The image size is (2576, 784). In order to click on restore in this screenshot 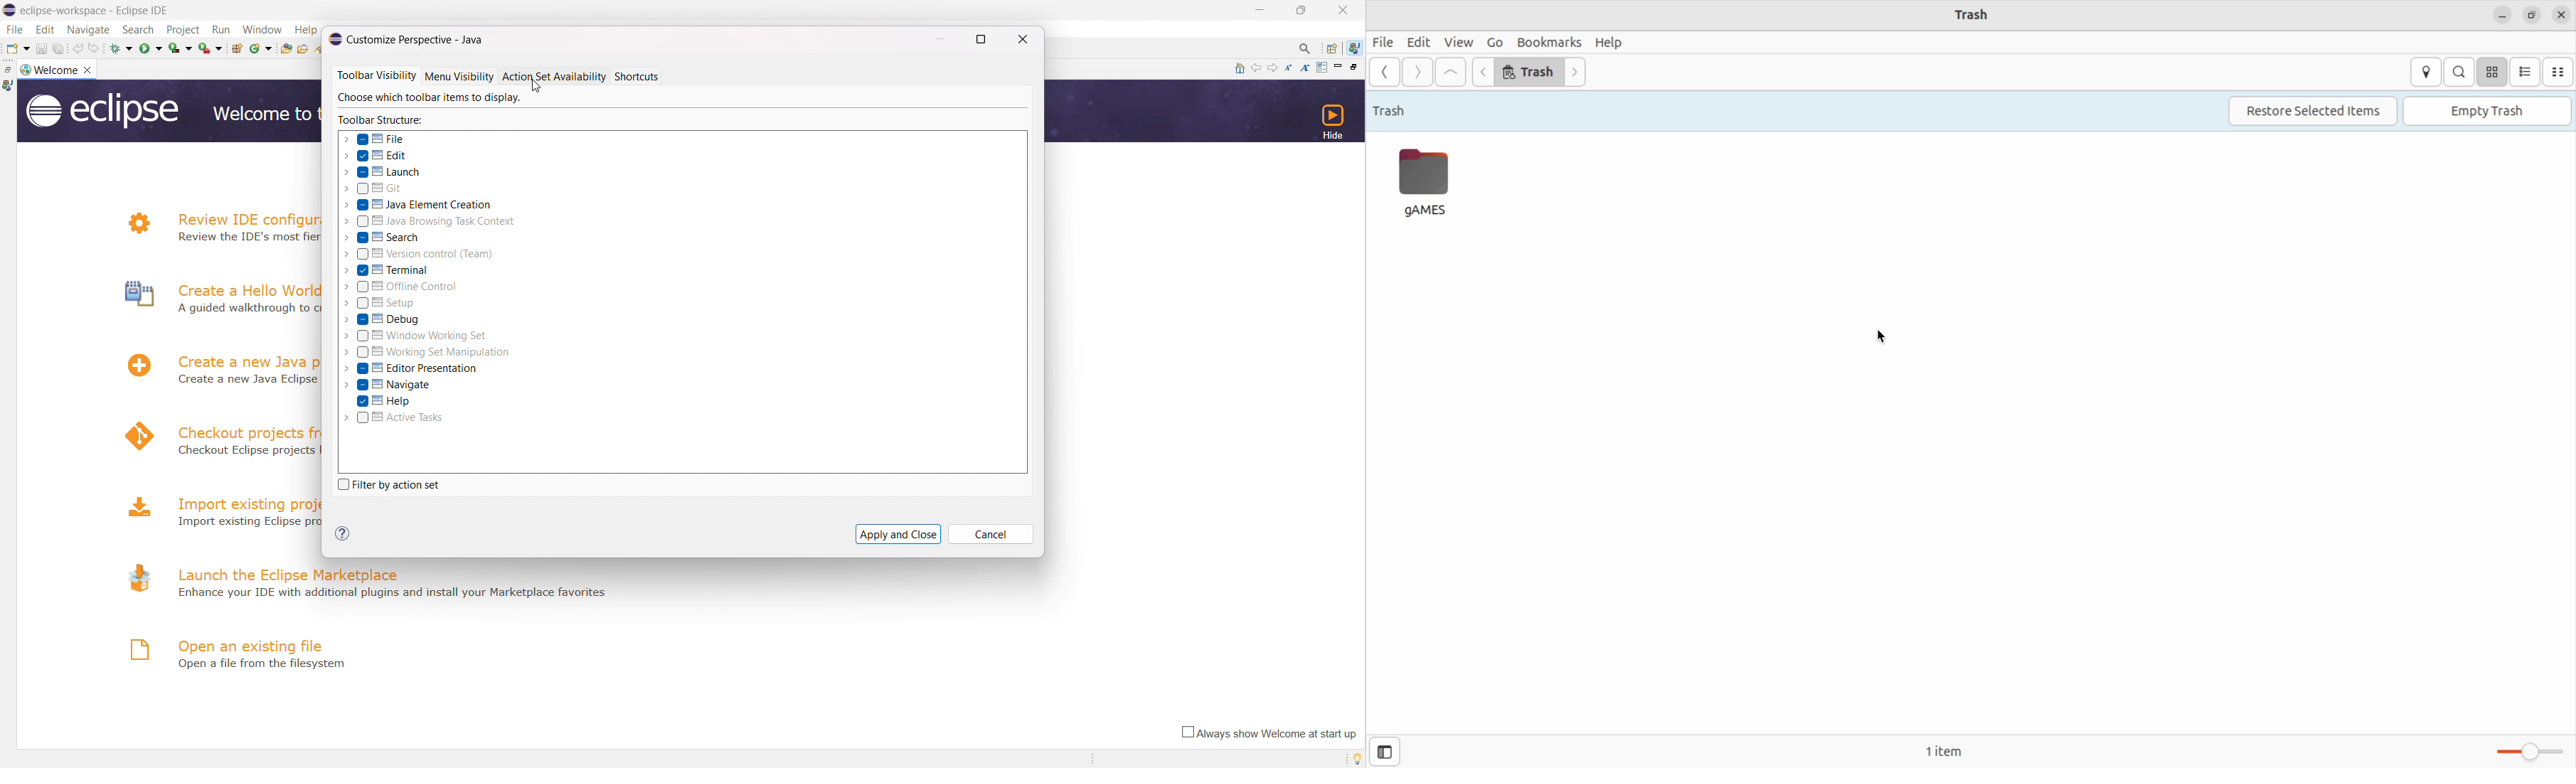, I will do `click(9, 69)`.